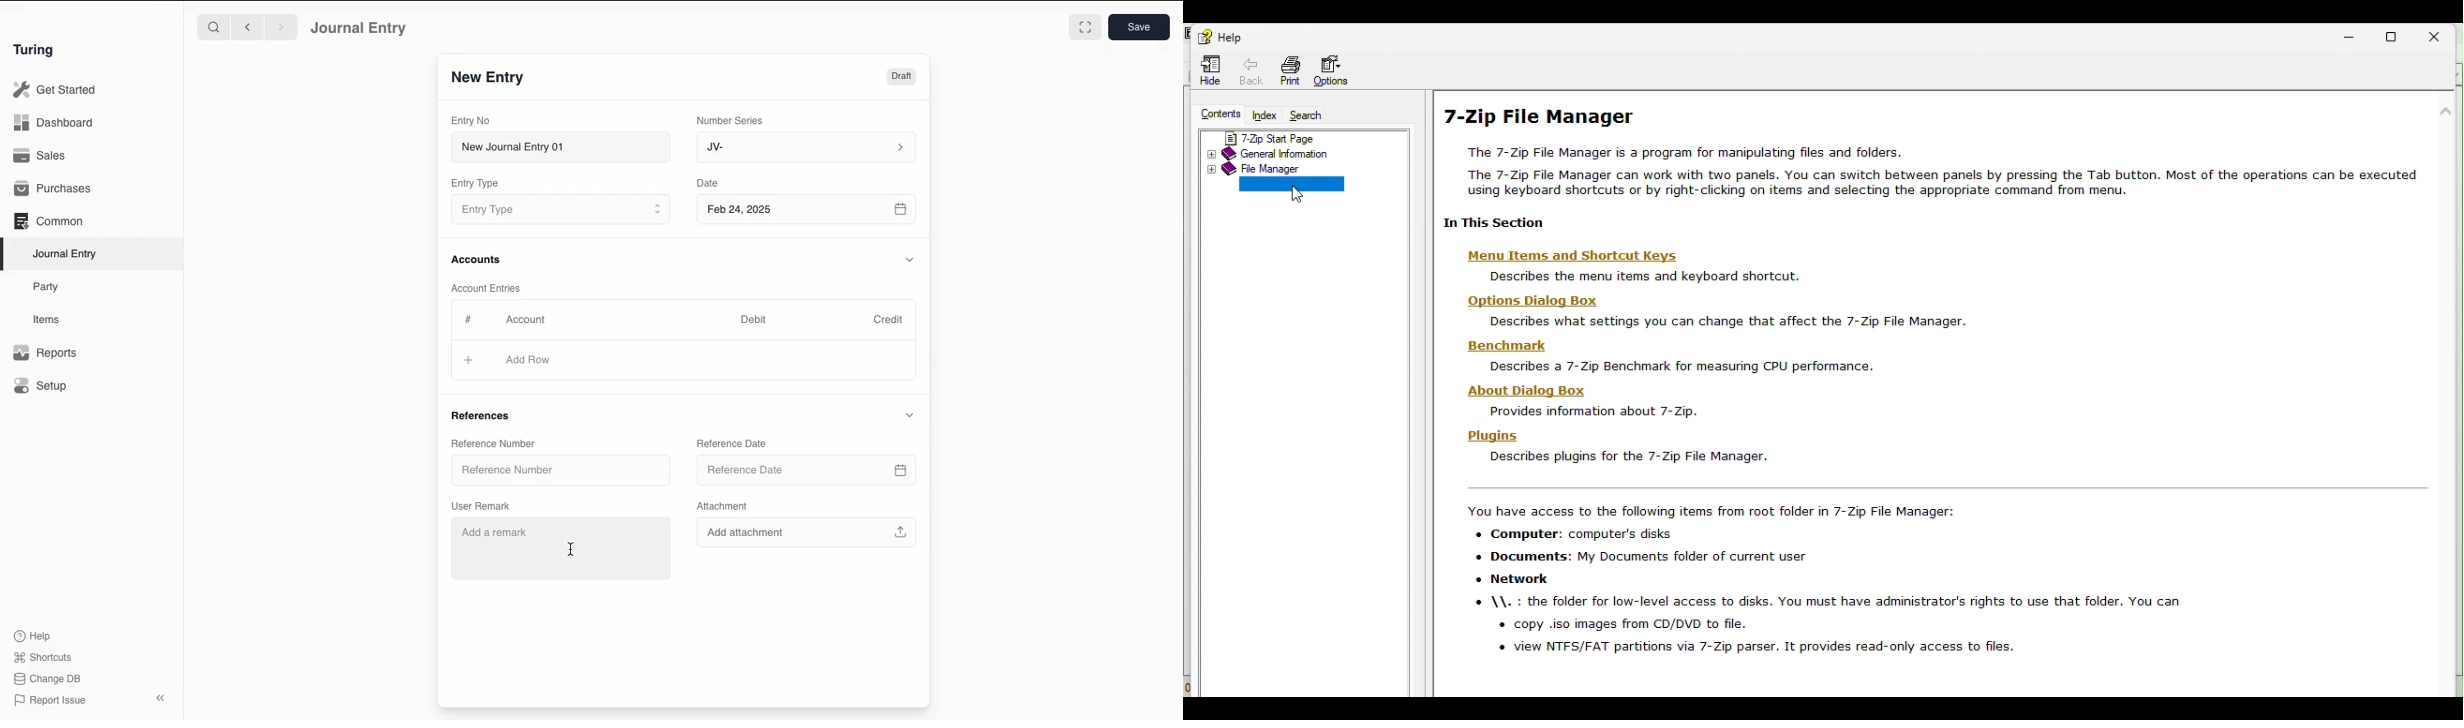  What do you see at coordinates (902, 76) in the screenshot?
I see `Draft` at bounding box center [902, 76].